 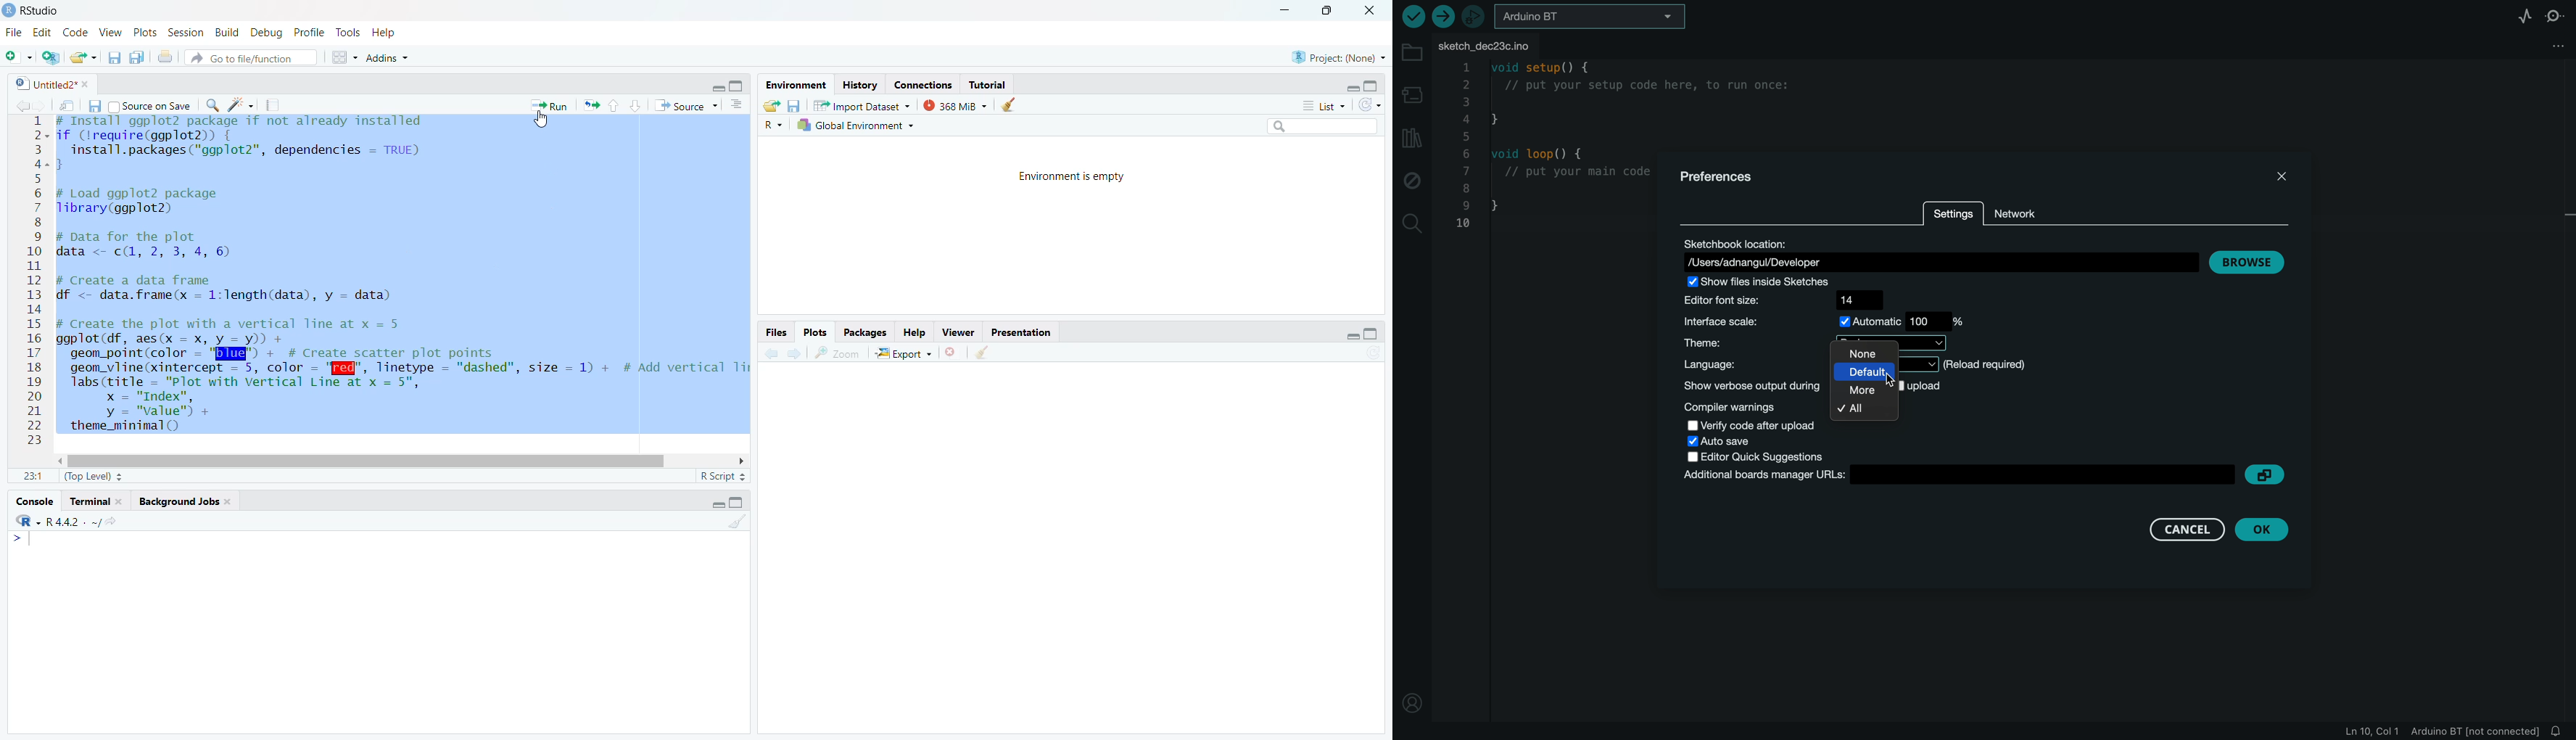 What do you see at coordinates (239, 104) in the screenshot?
I see `spark` at bounding box center [239, 104].